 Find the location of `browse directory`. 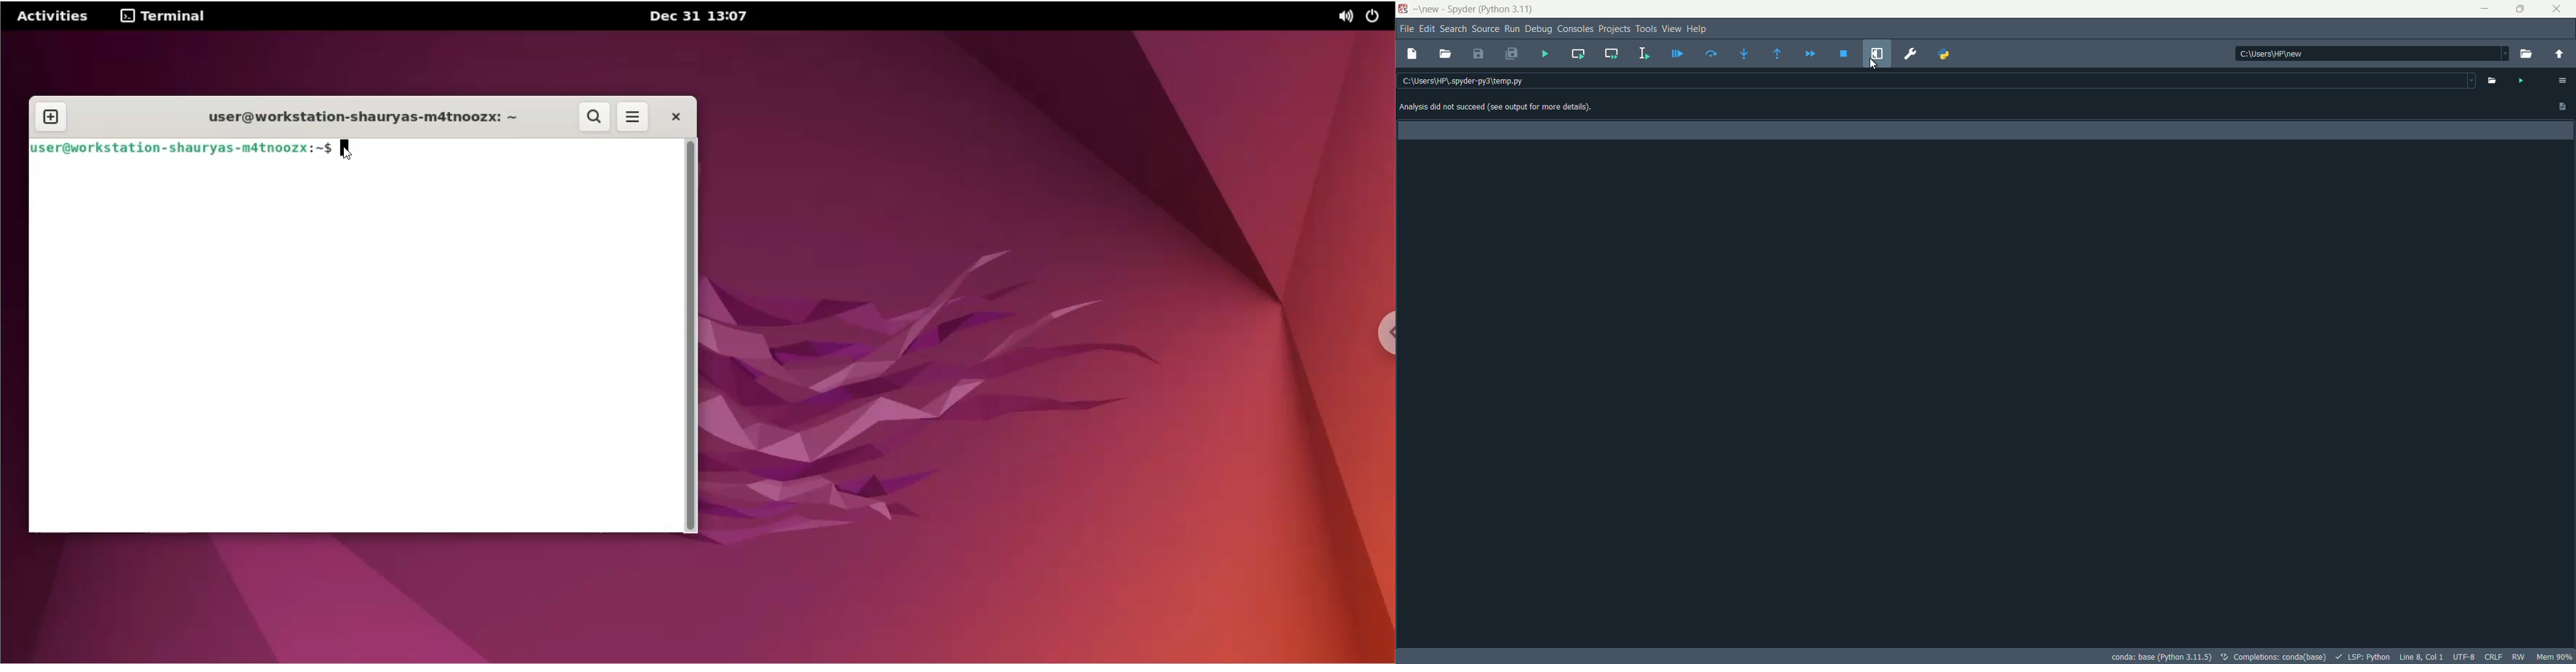

browse directory is located at coordinates (2527, 55).